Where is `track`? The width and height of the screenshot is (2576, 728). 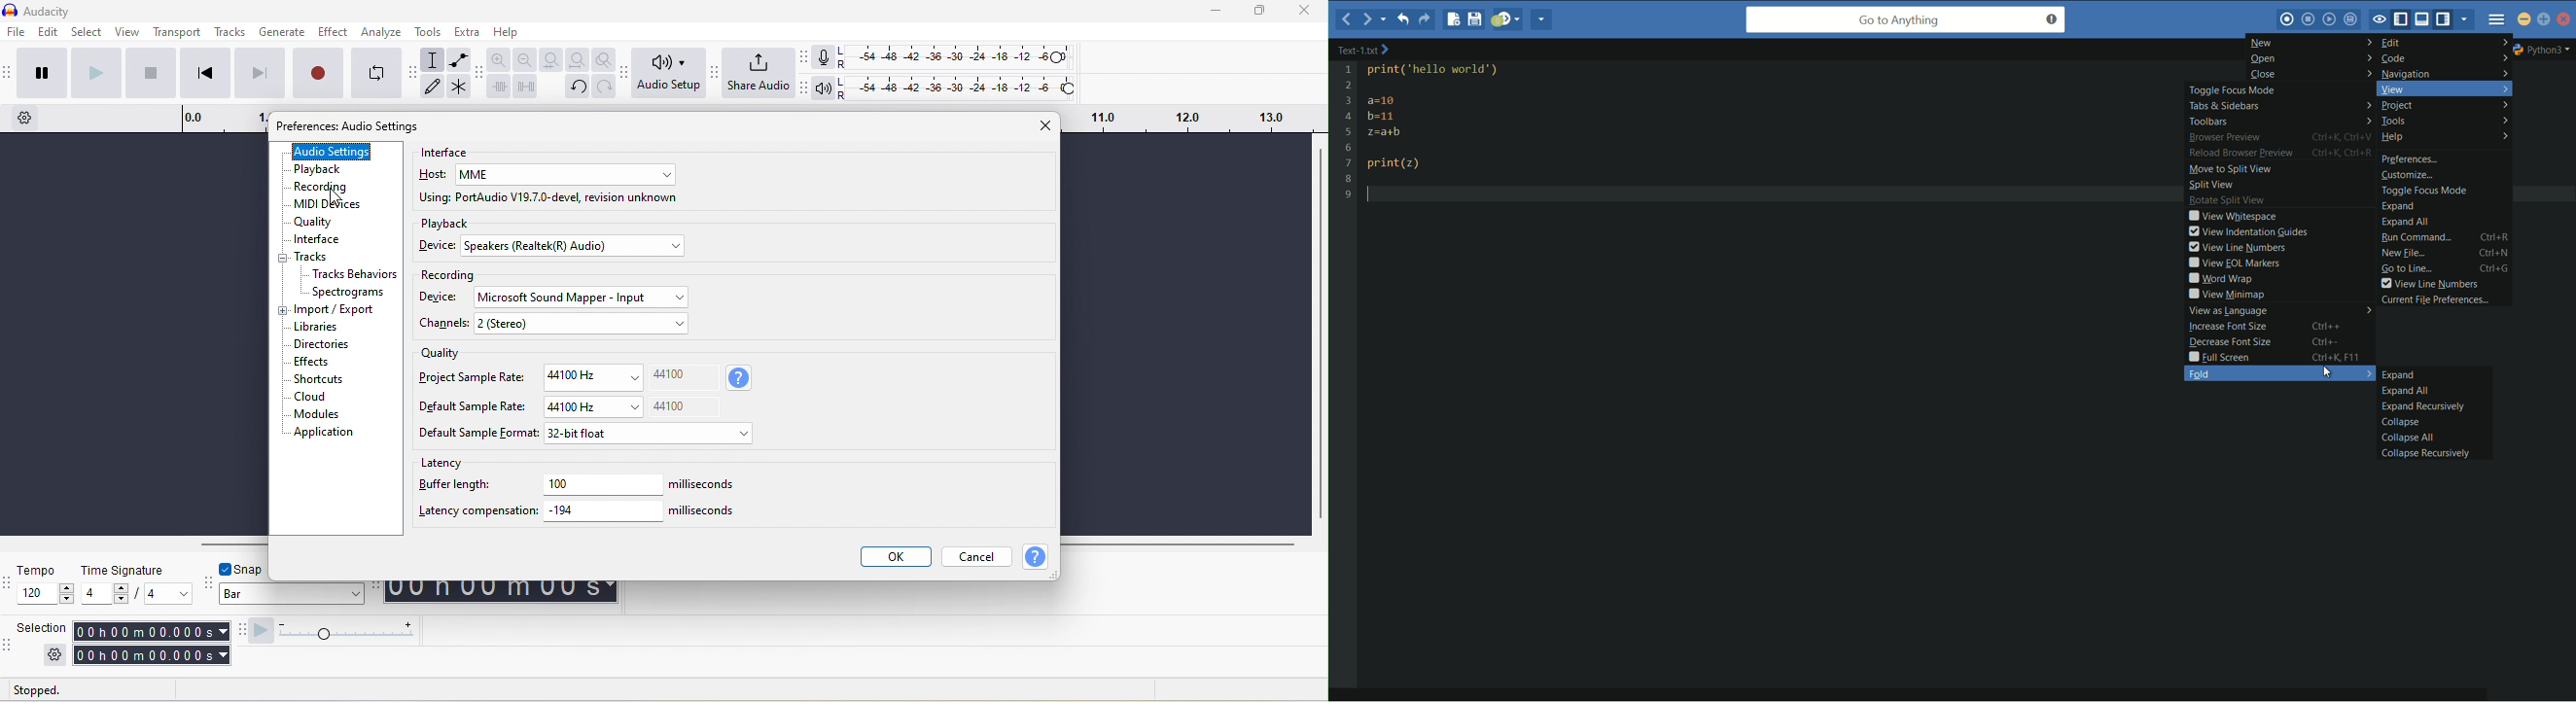
track is located at coordinates (311, 258).